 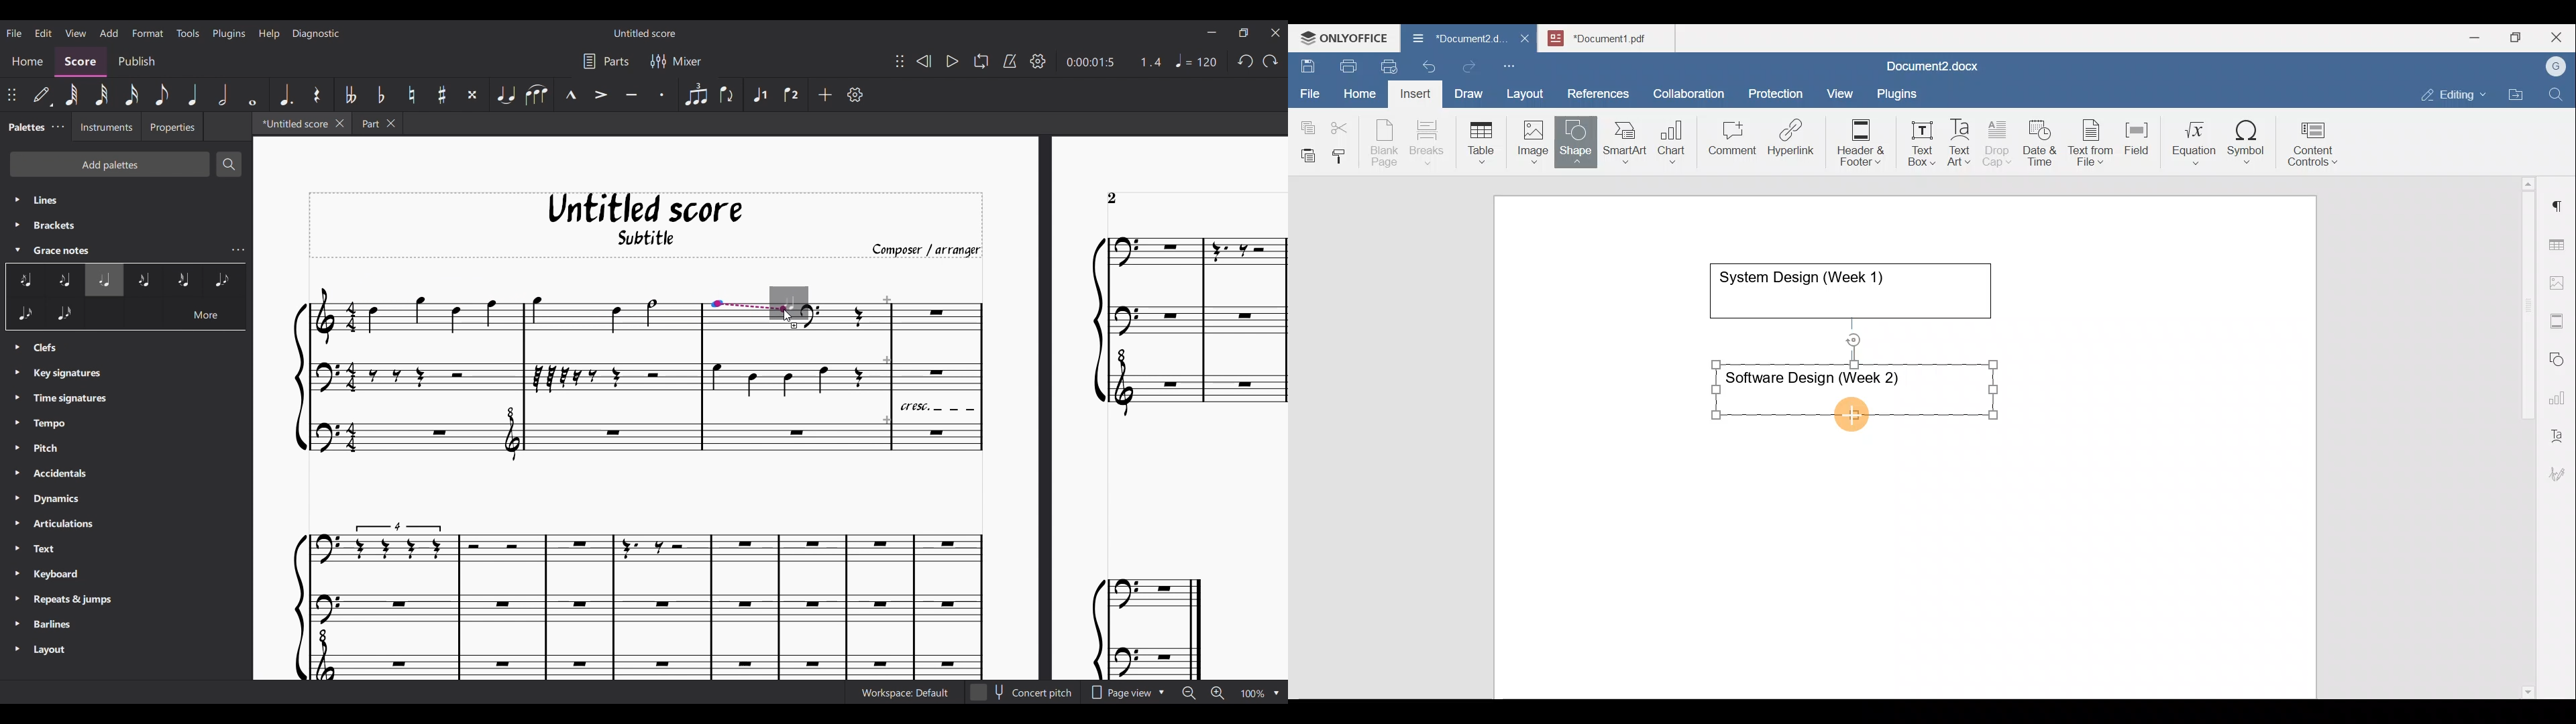 What do you see at coordinates (317, 95) in the screenshot?
I see `Rest` at bounding box center [317, 95].